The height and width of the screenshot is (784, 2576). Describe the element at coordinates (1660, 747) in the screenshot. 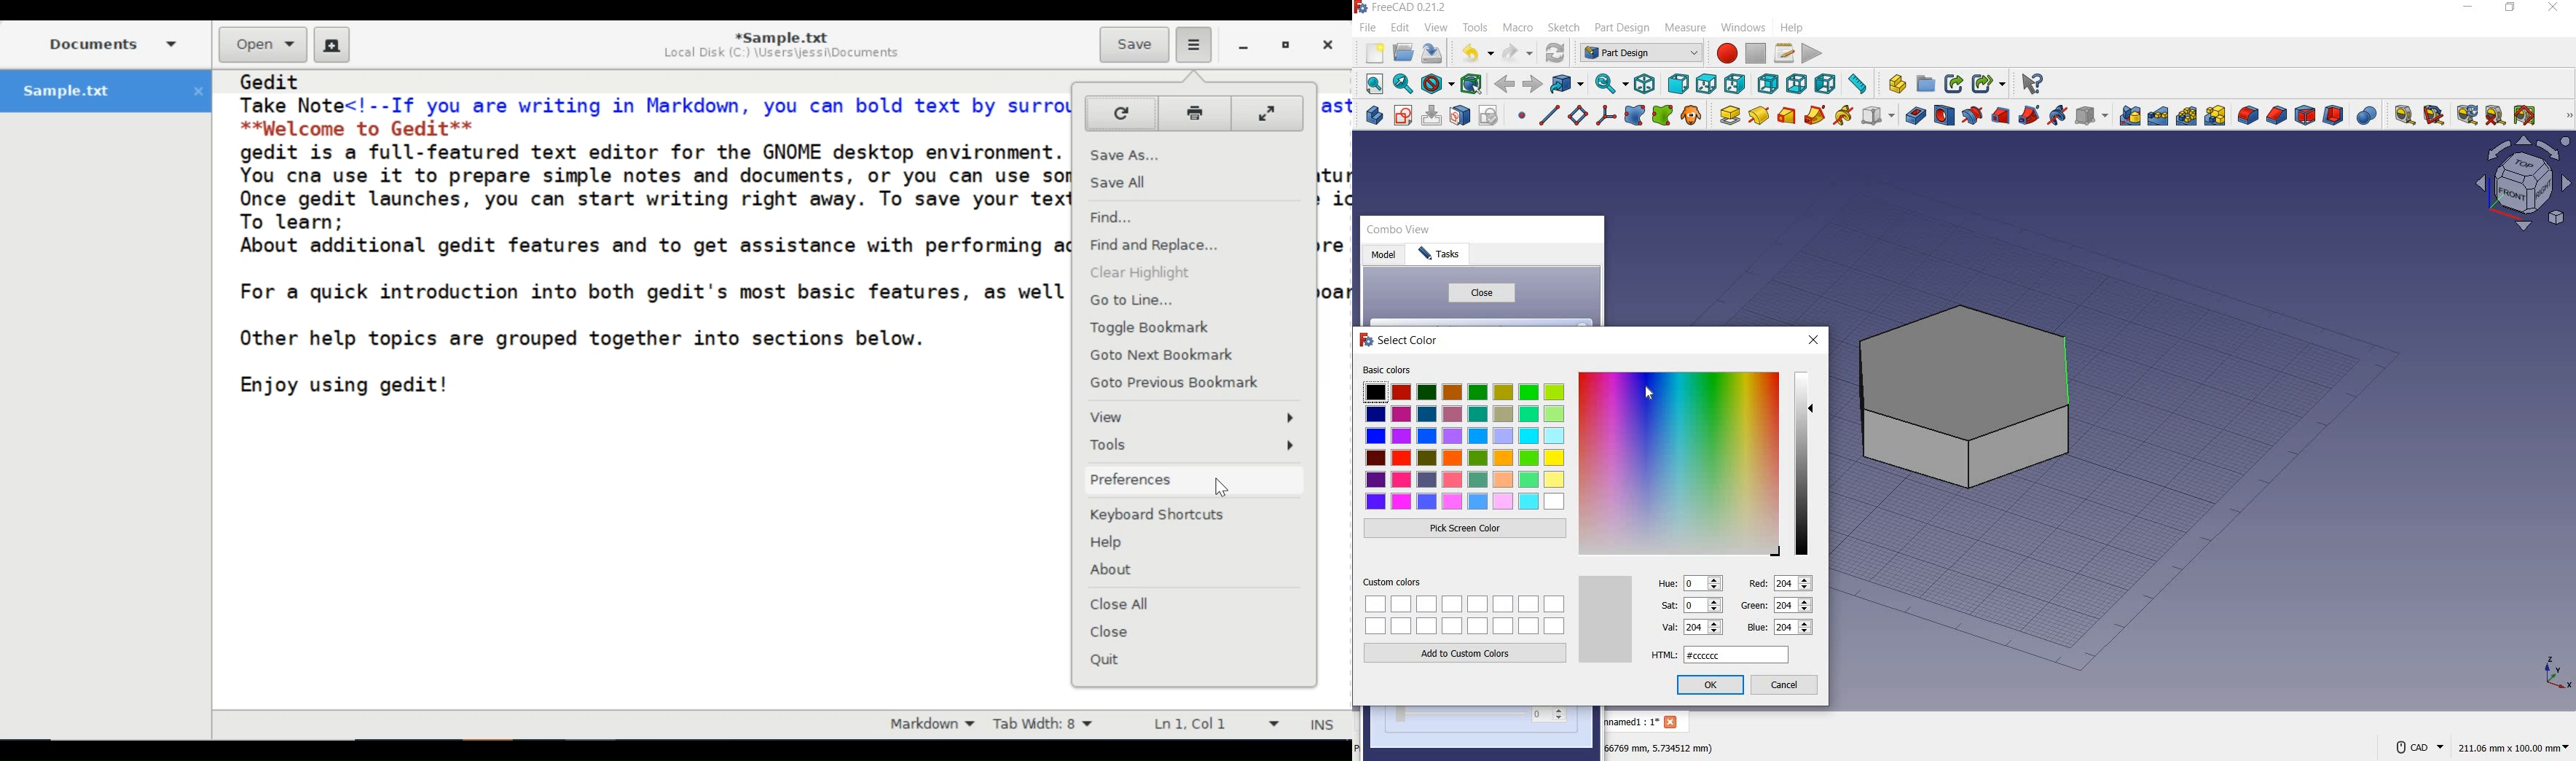

I see `66759 mm,5.734512 mm(DIMENSION)` at that location.